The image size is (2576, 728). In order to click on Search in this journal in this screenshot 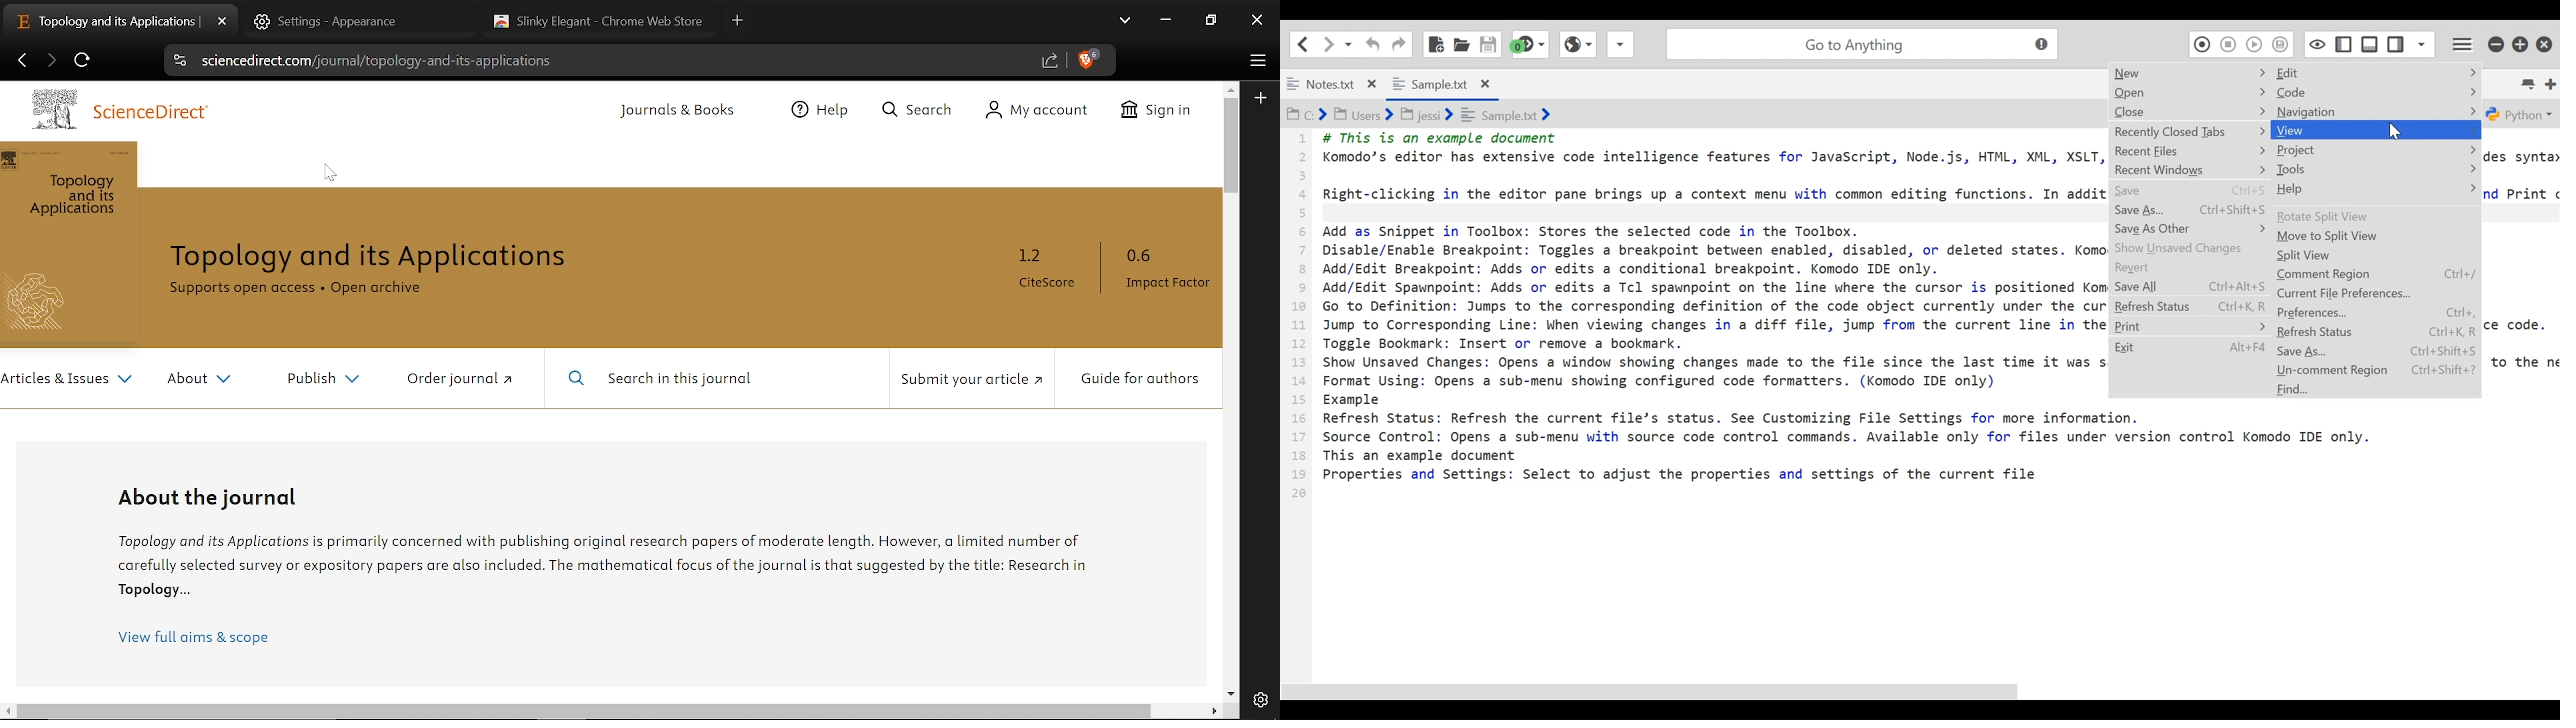, I will do `click(675, 383)`.